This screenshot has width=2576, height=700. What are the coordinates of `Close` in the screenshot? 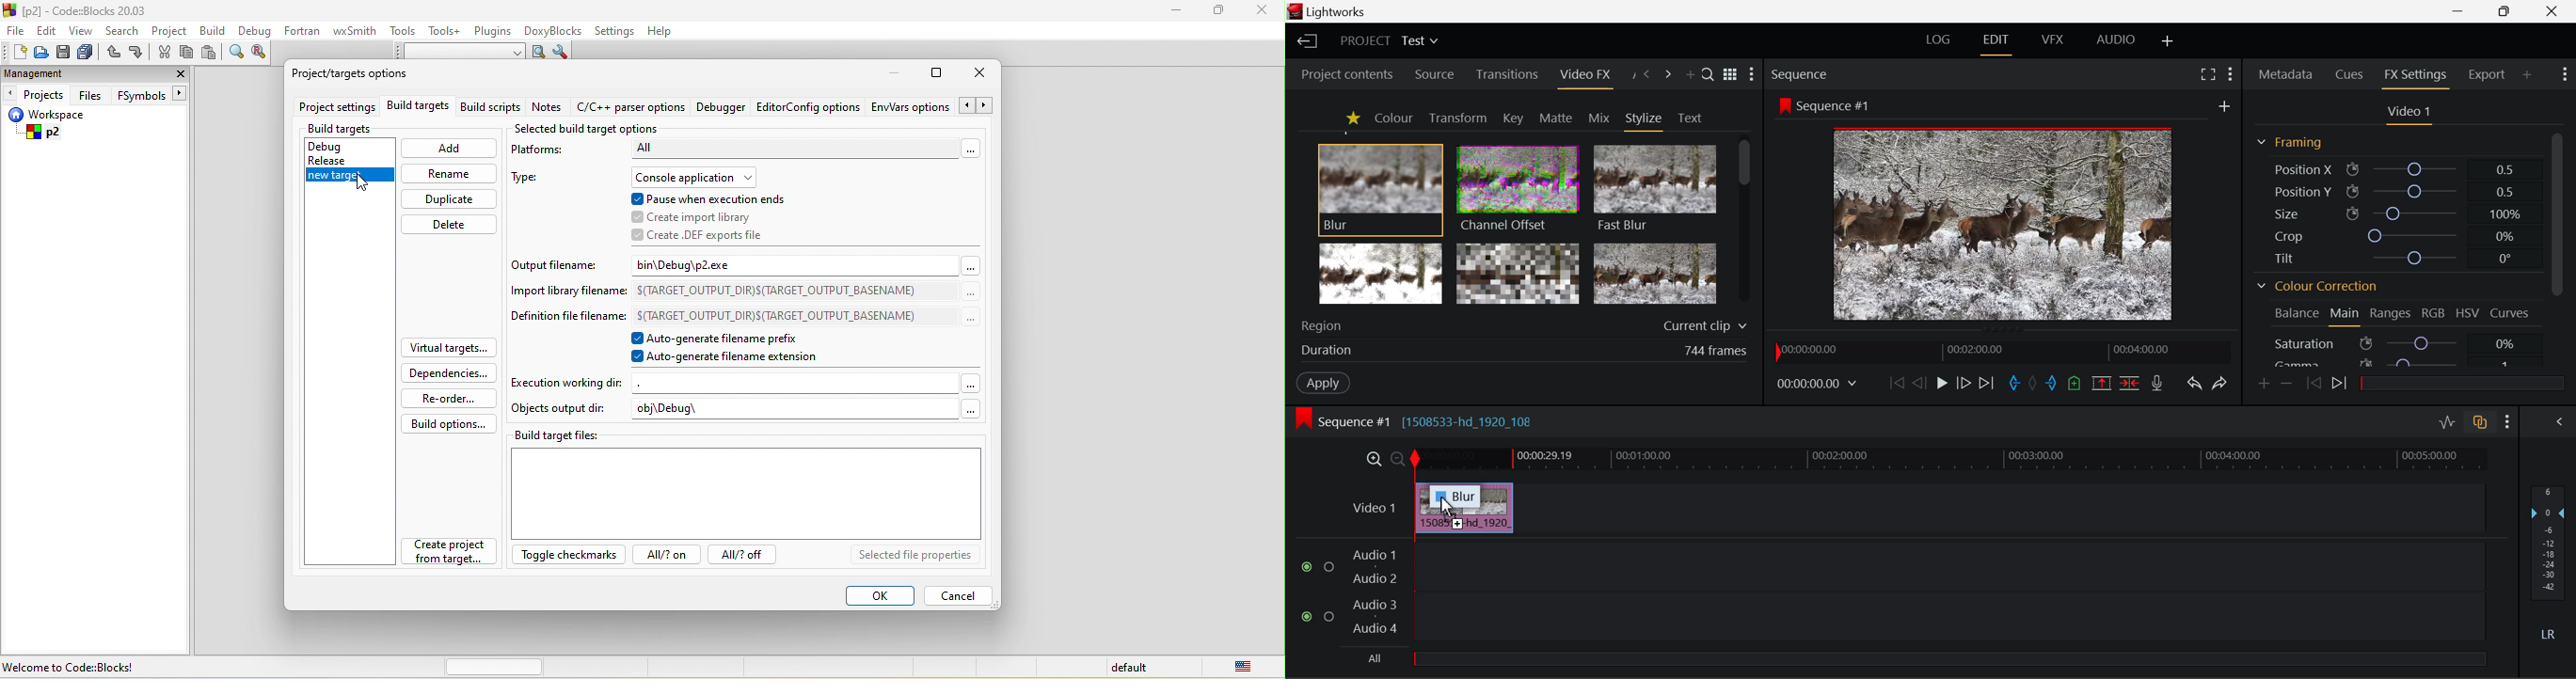 It's located at (2551, 11).